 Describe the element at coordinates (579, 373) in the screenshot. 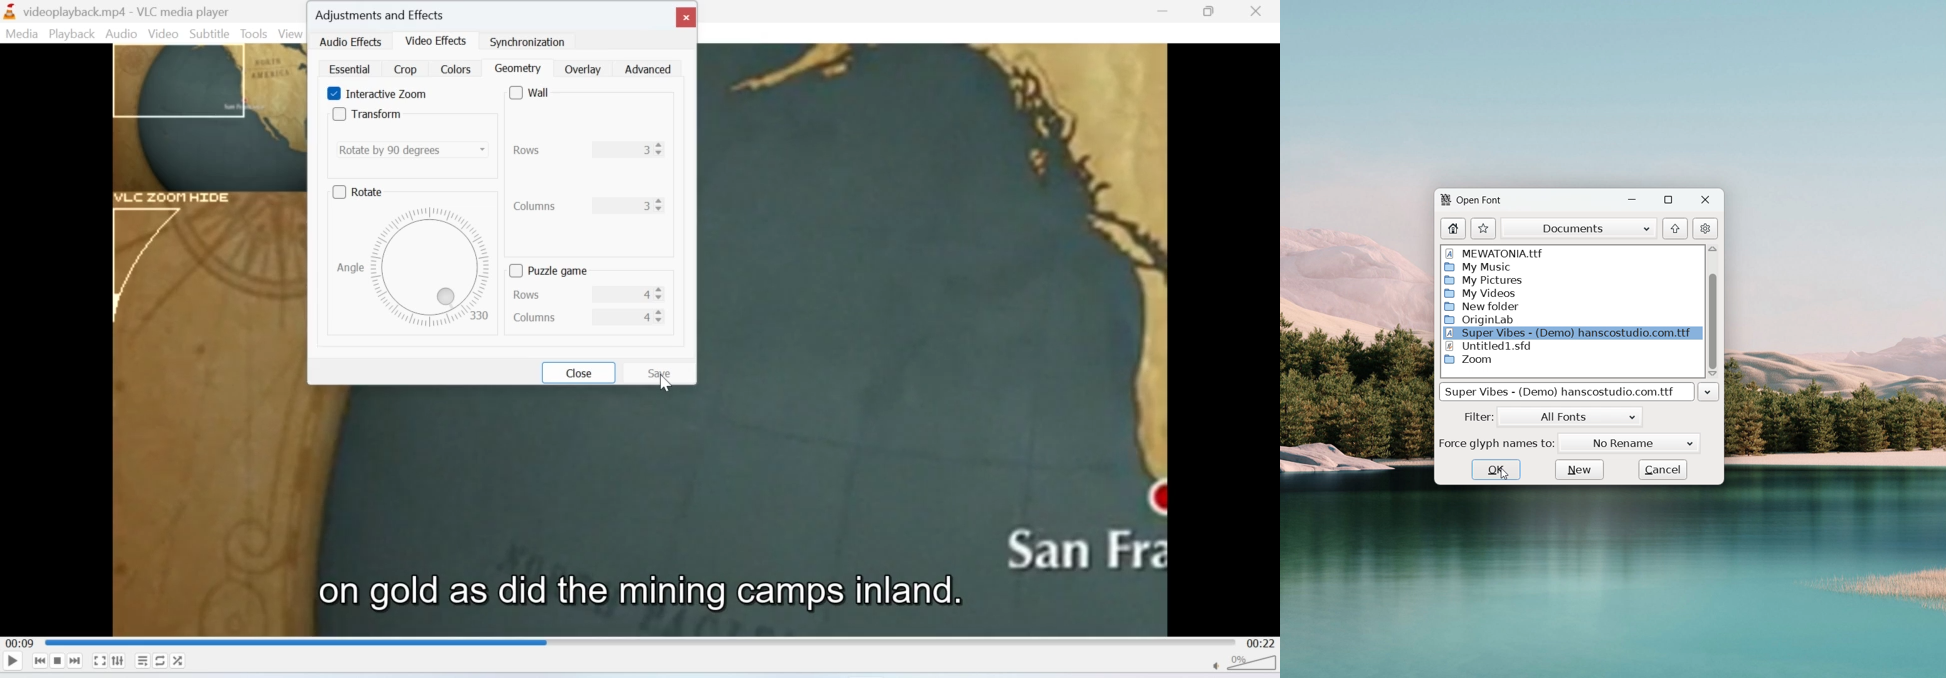

I see `close` at that location.